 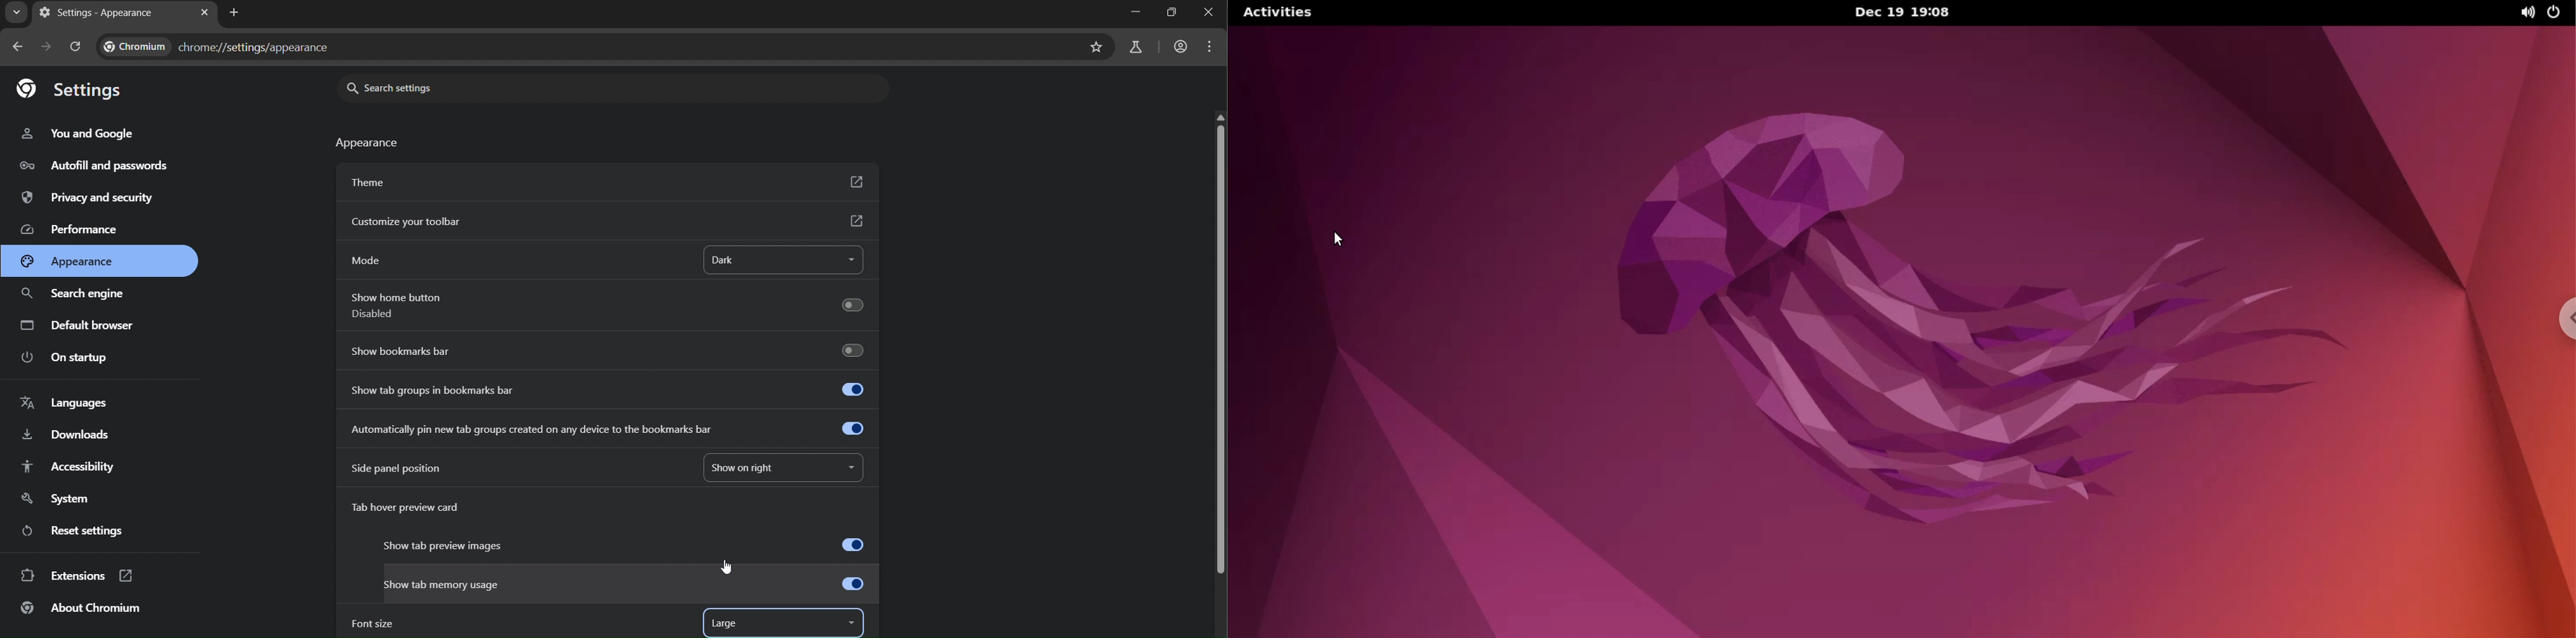 What do you see at coordinates (625, 585) in the screenshot?
I see `show tab memory usage` at bounding box center [625, 585].